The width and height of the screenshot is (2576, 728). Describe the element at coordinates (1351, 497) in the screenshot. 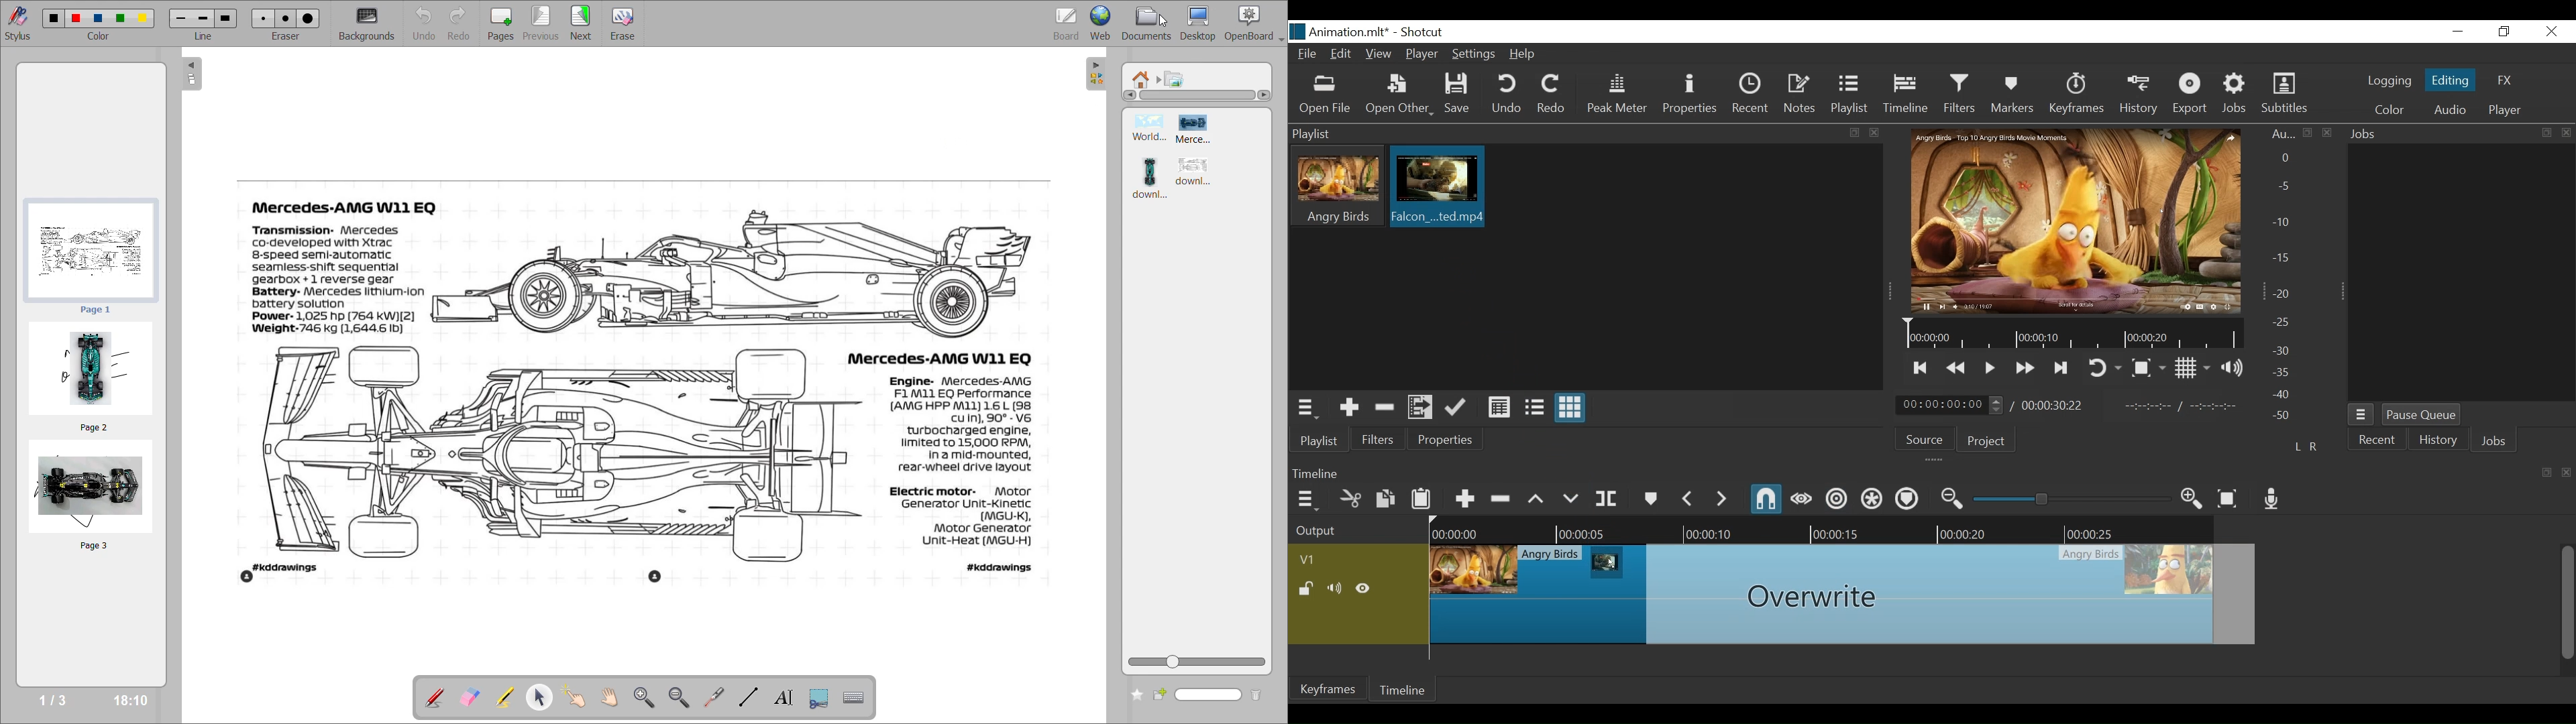

I see `Cut` at that location.